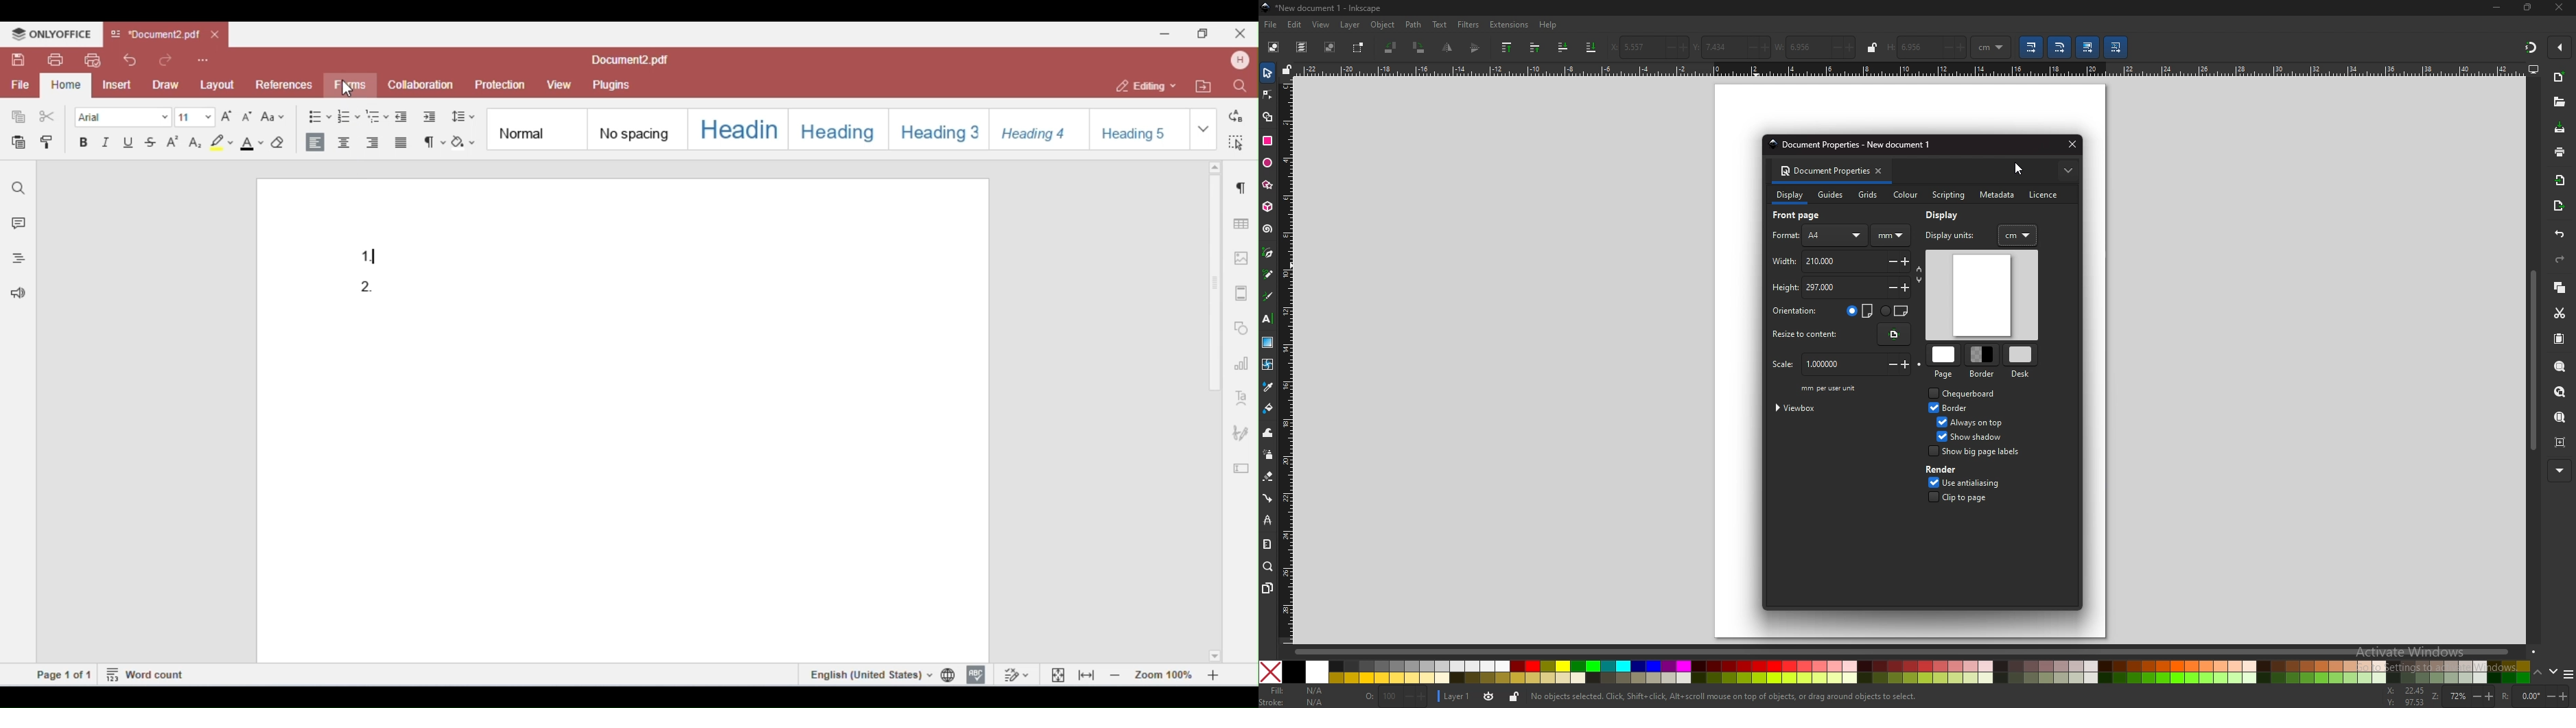 This screenshot has height=728, width=2576. What do you see at coordinates (1268, 318) in the screenshot?
I see `text` at bounding box center [1268, 318].